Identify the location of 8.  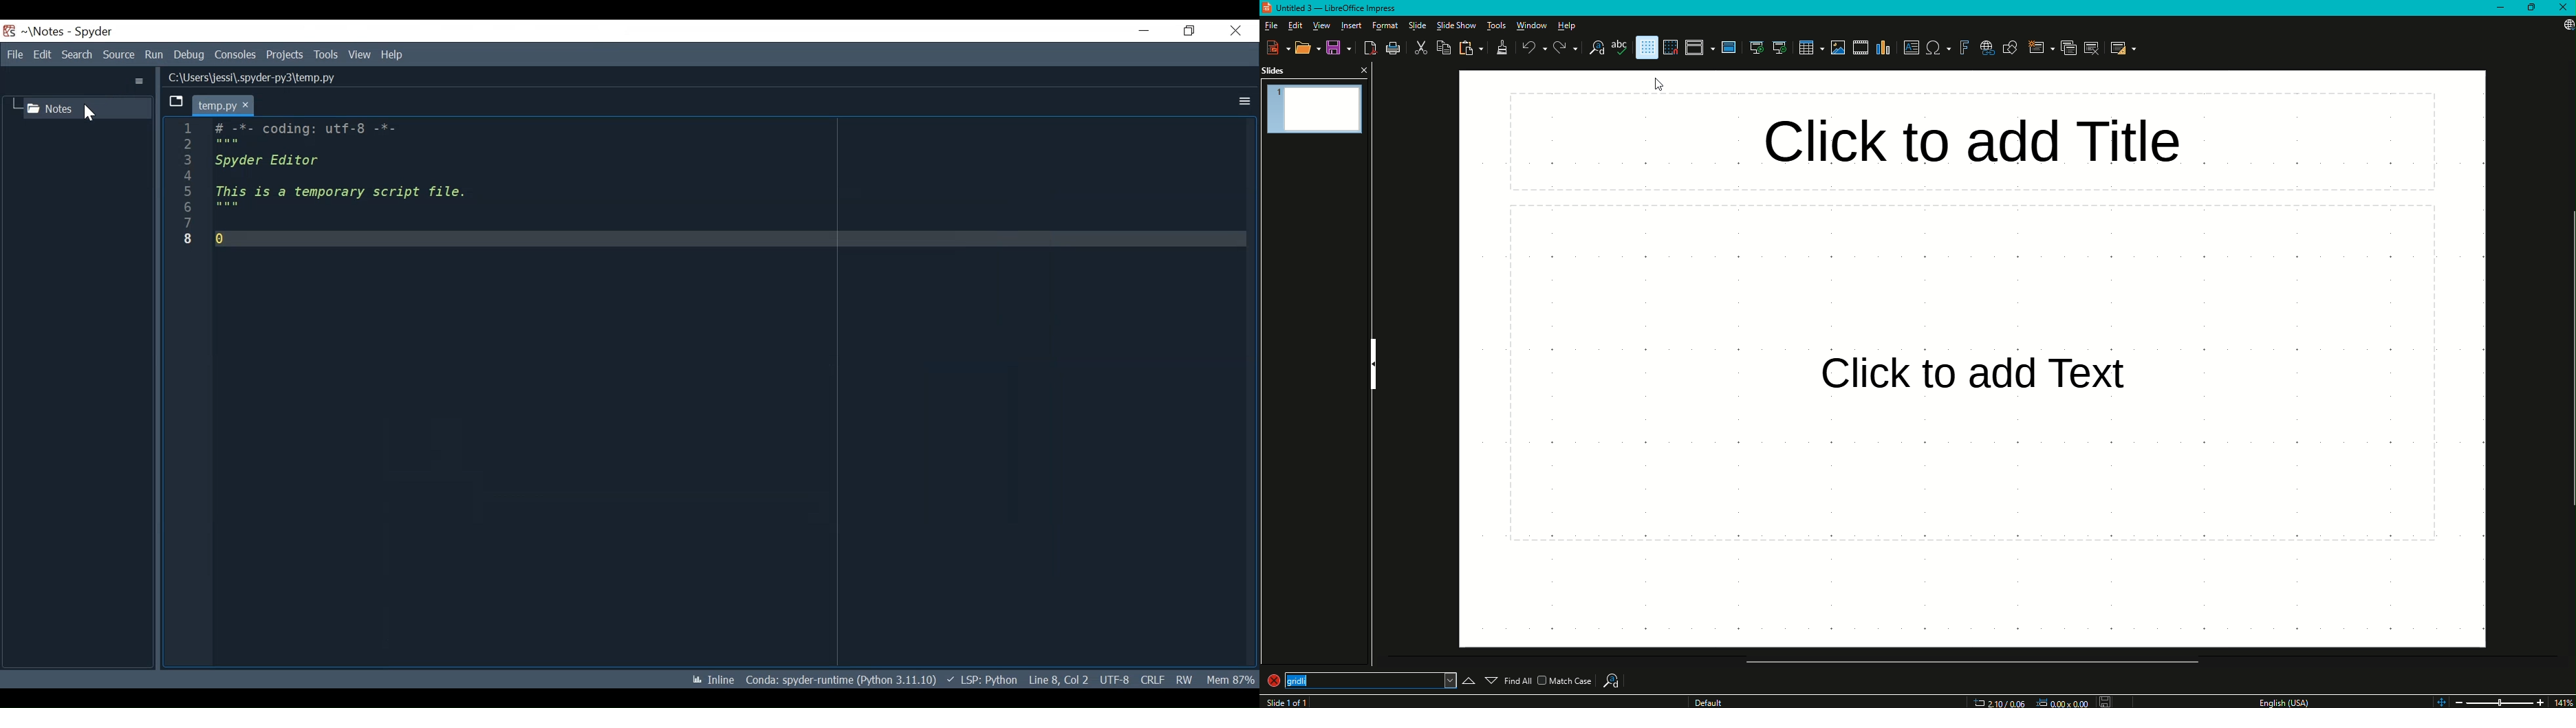
(184, 240).